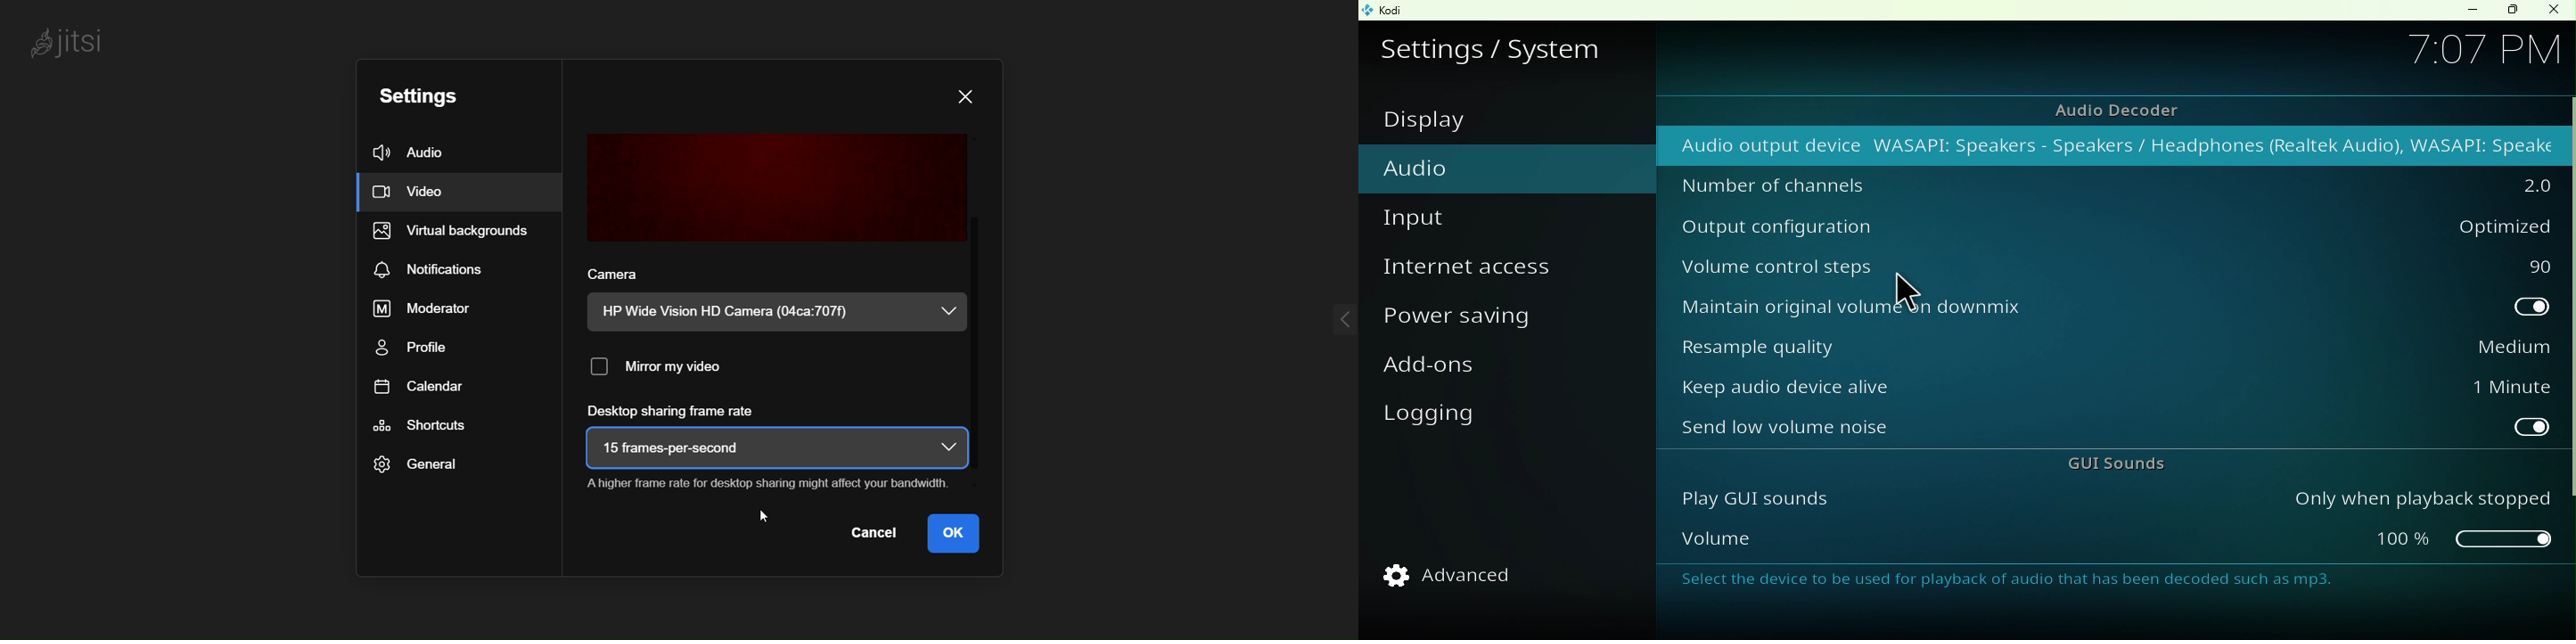  I want to click on Number of channels, so click(1993, 185).